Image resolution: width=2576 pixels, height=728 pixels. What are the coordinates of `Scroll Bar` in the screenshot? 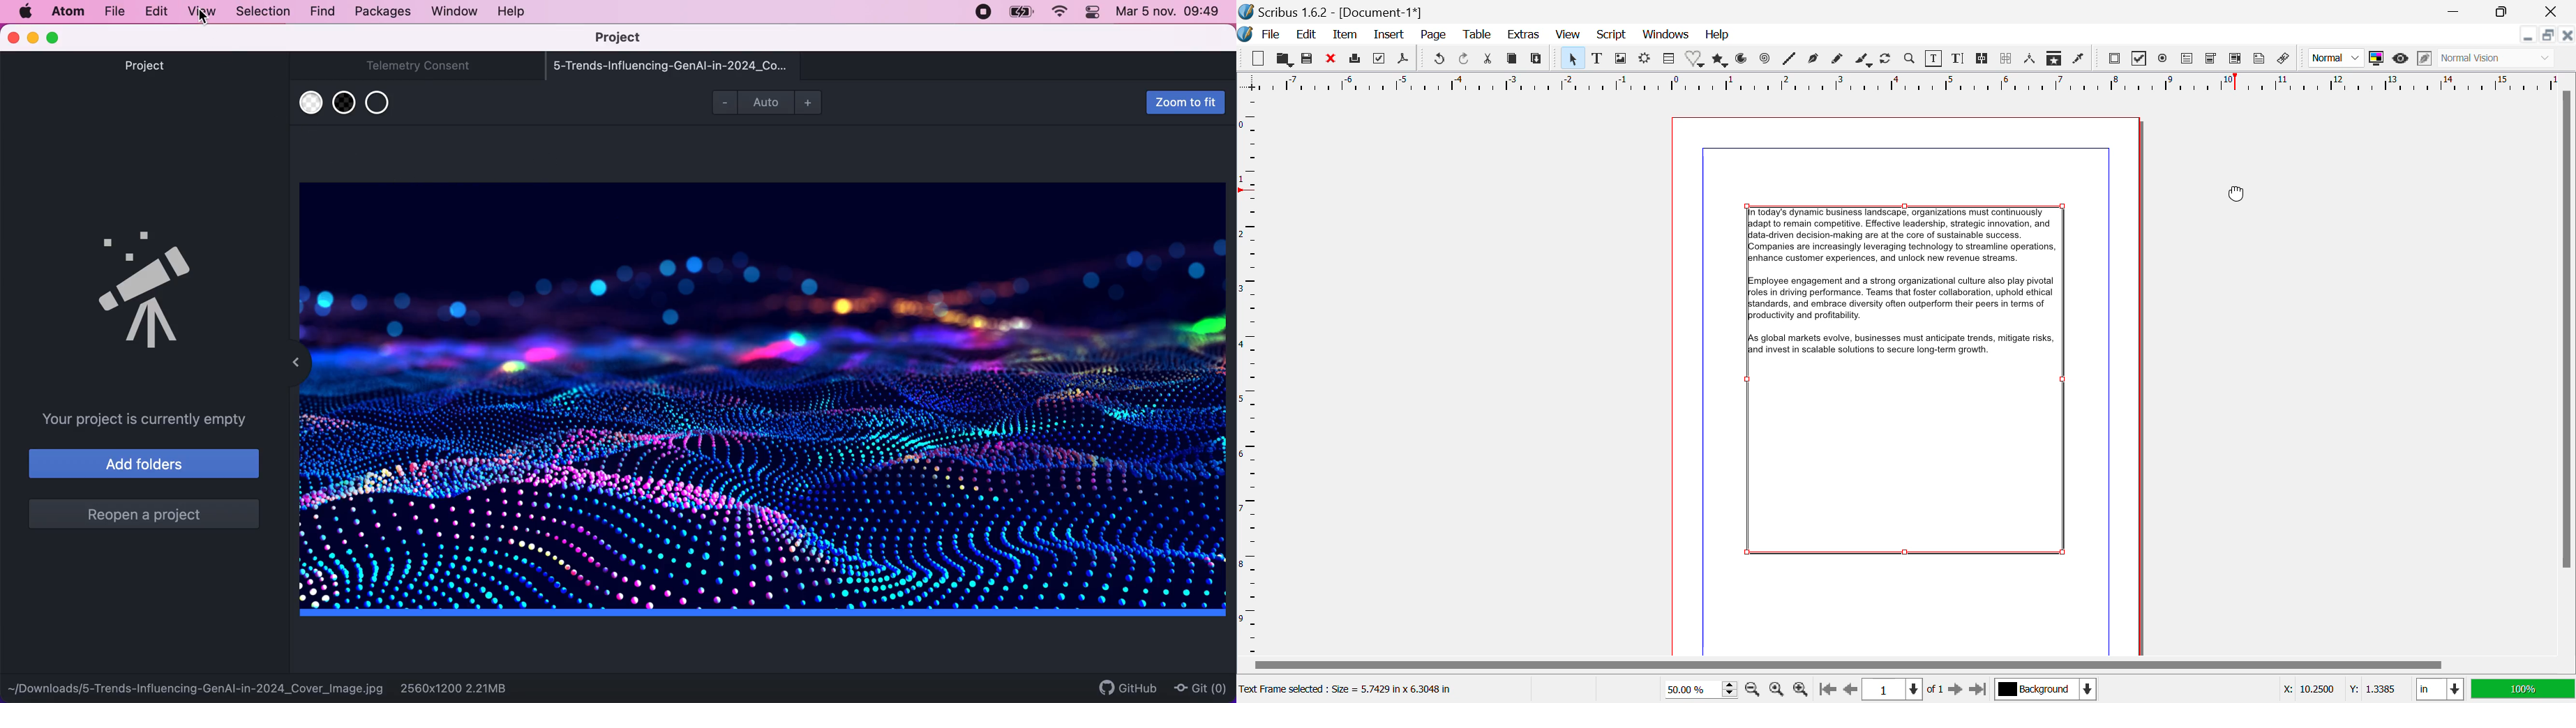 It's located at (1914, 664).